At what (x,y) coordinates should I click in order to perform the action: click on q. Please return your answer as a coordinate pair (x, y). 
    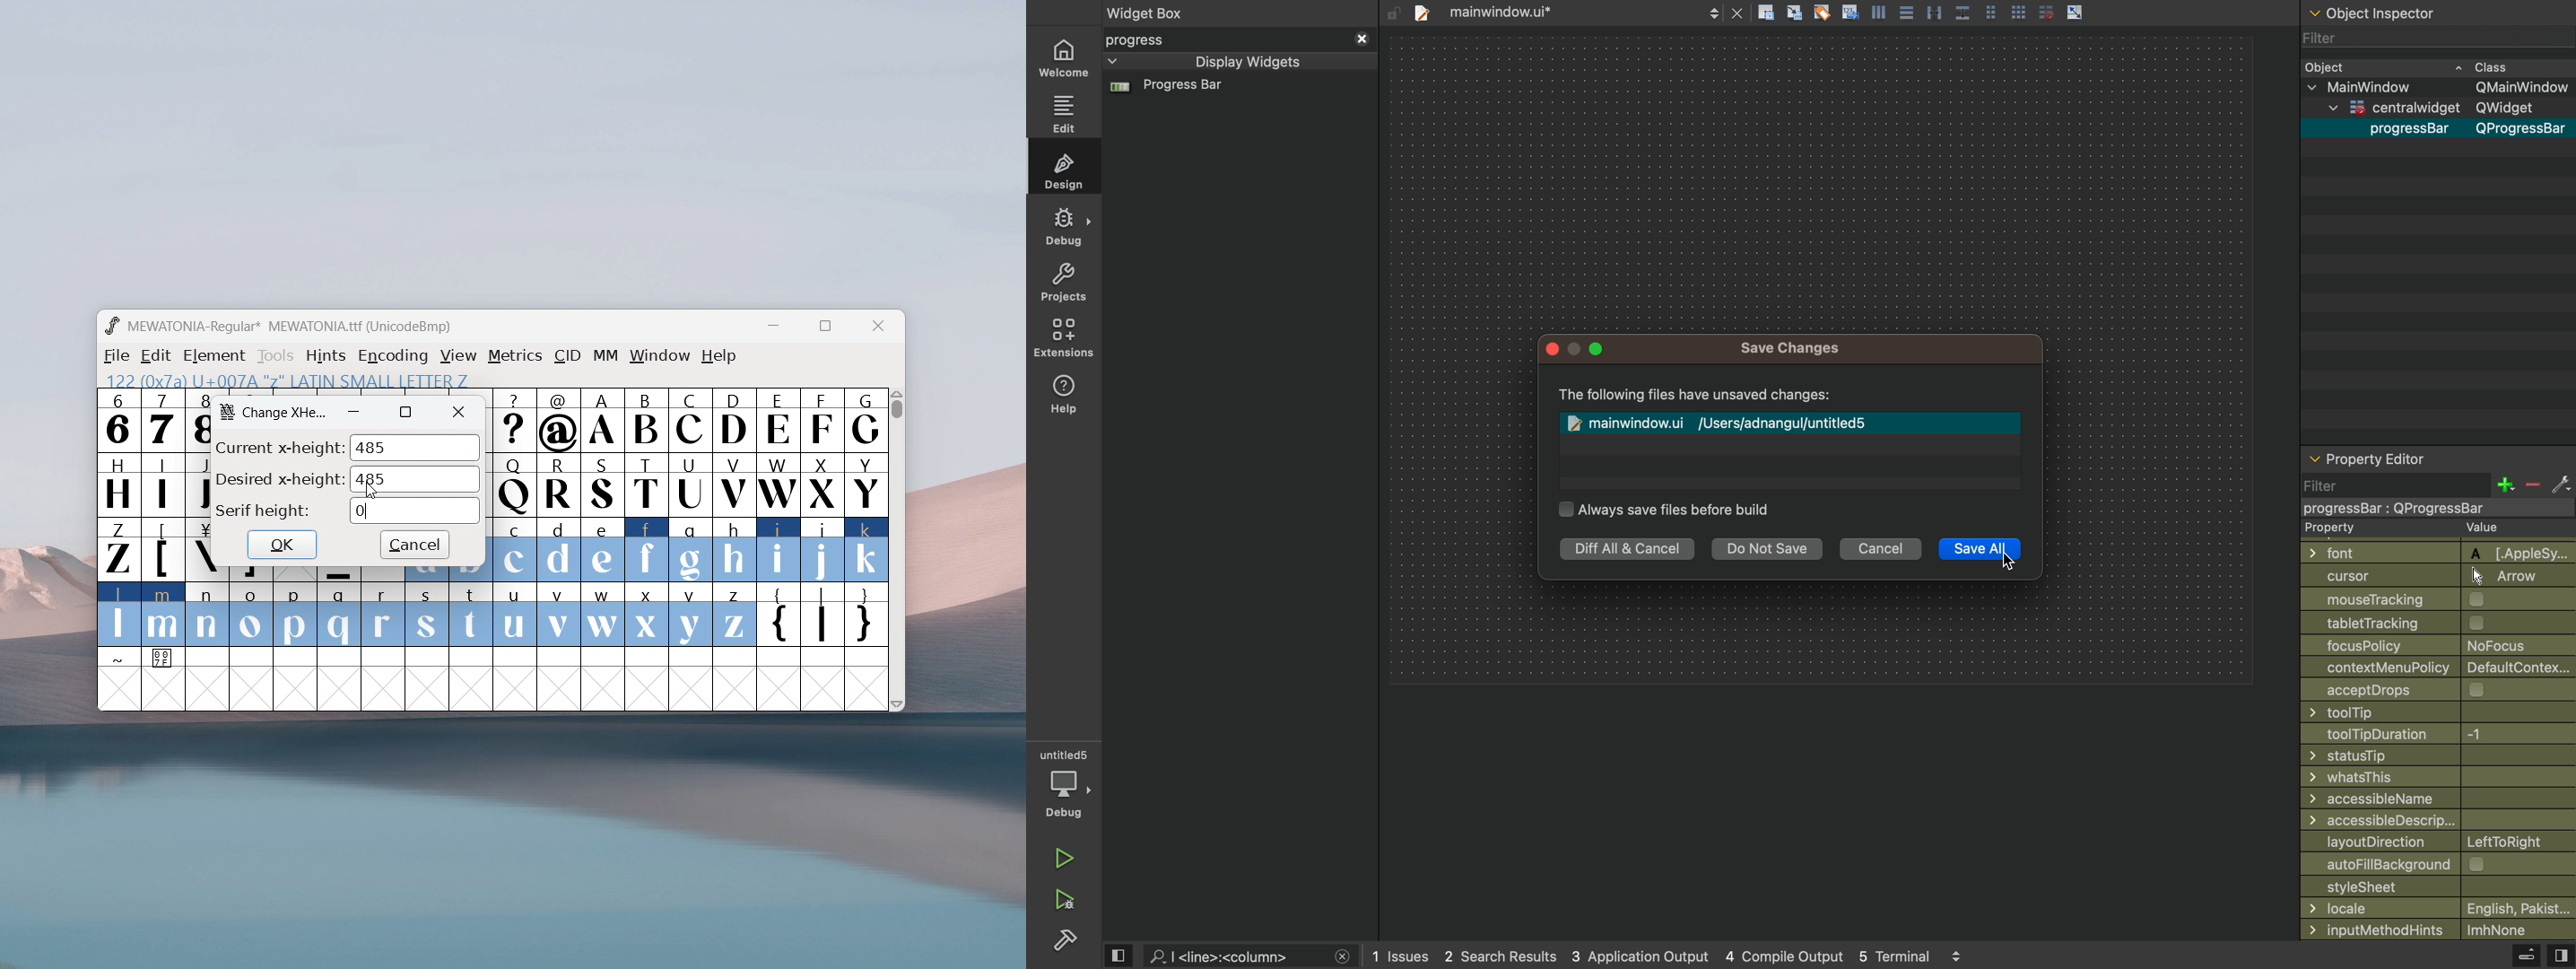
    Looking at the image, I should click on (339, 615).